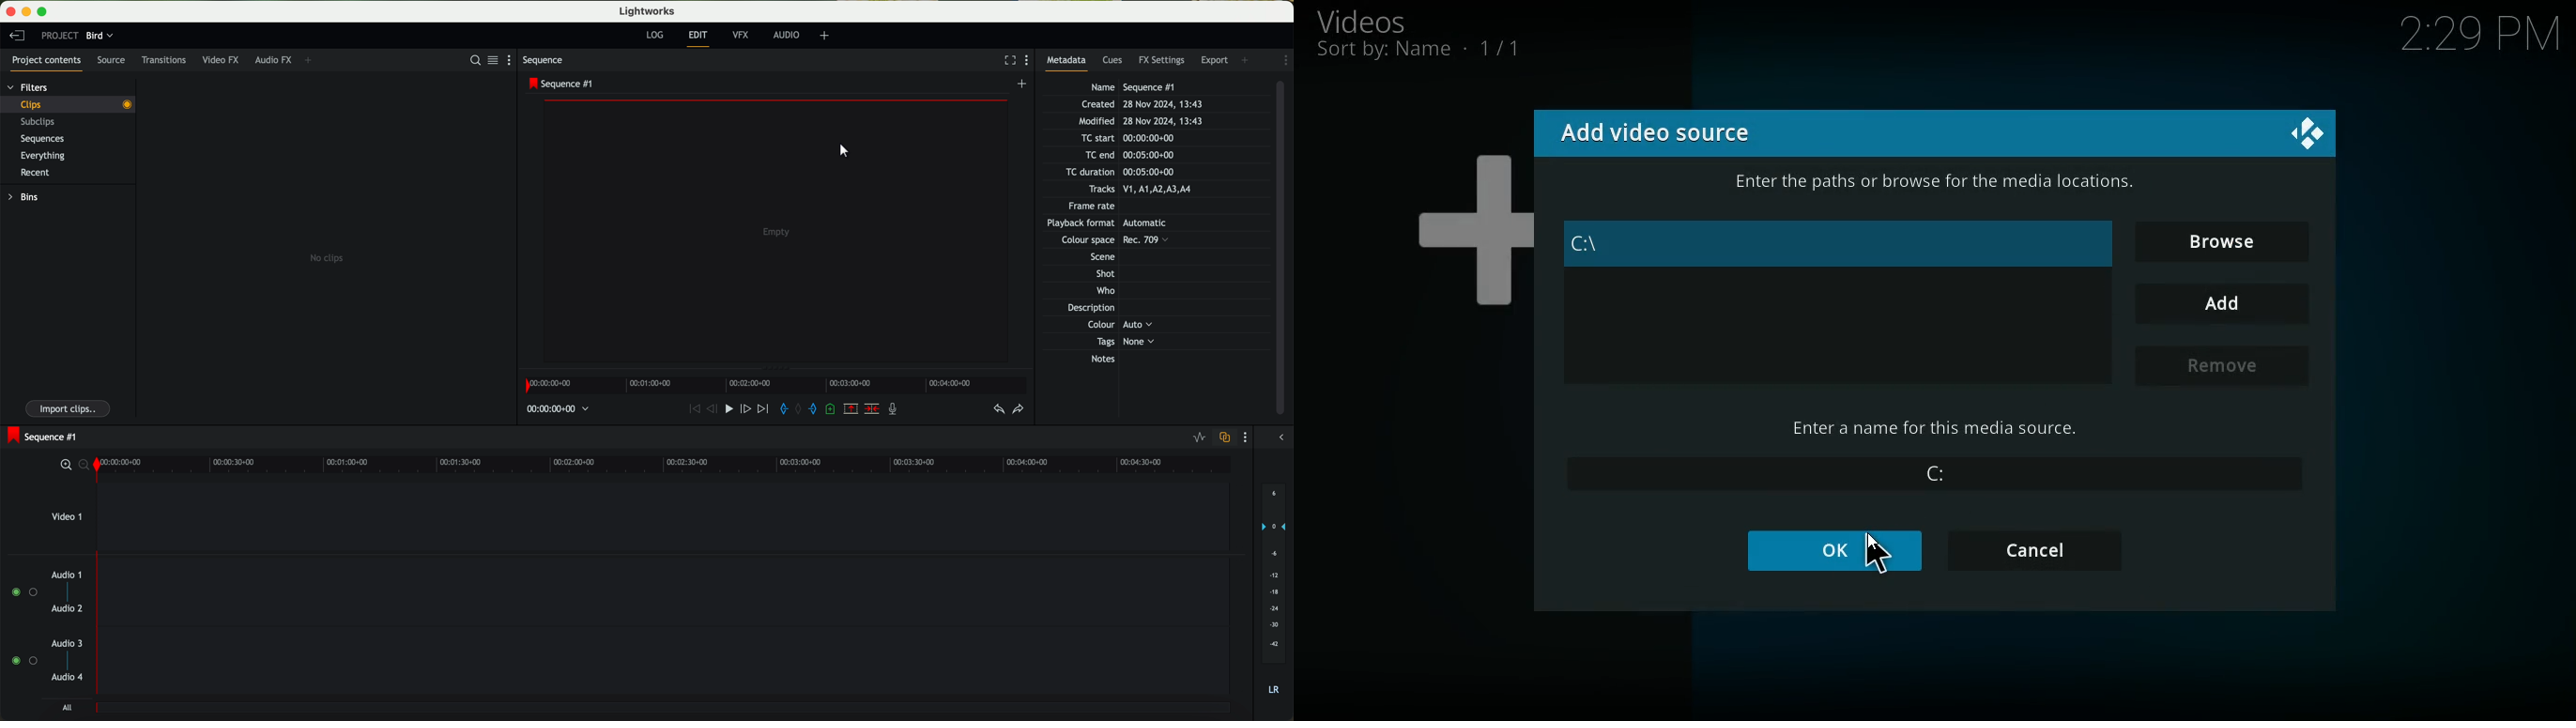  What do you see at coordinates (714, 412) in the screenshot?
I see `nudge one frame back` at bounding box center [714, 412].